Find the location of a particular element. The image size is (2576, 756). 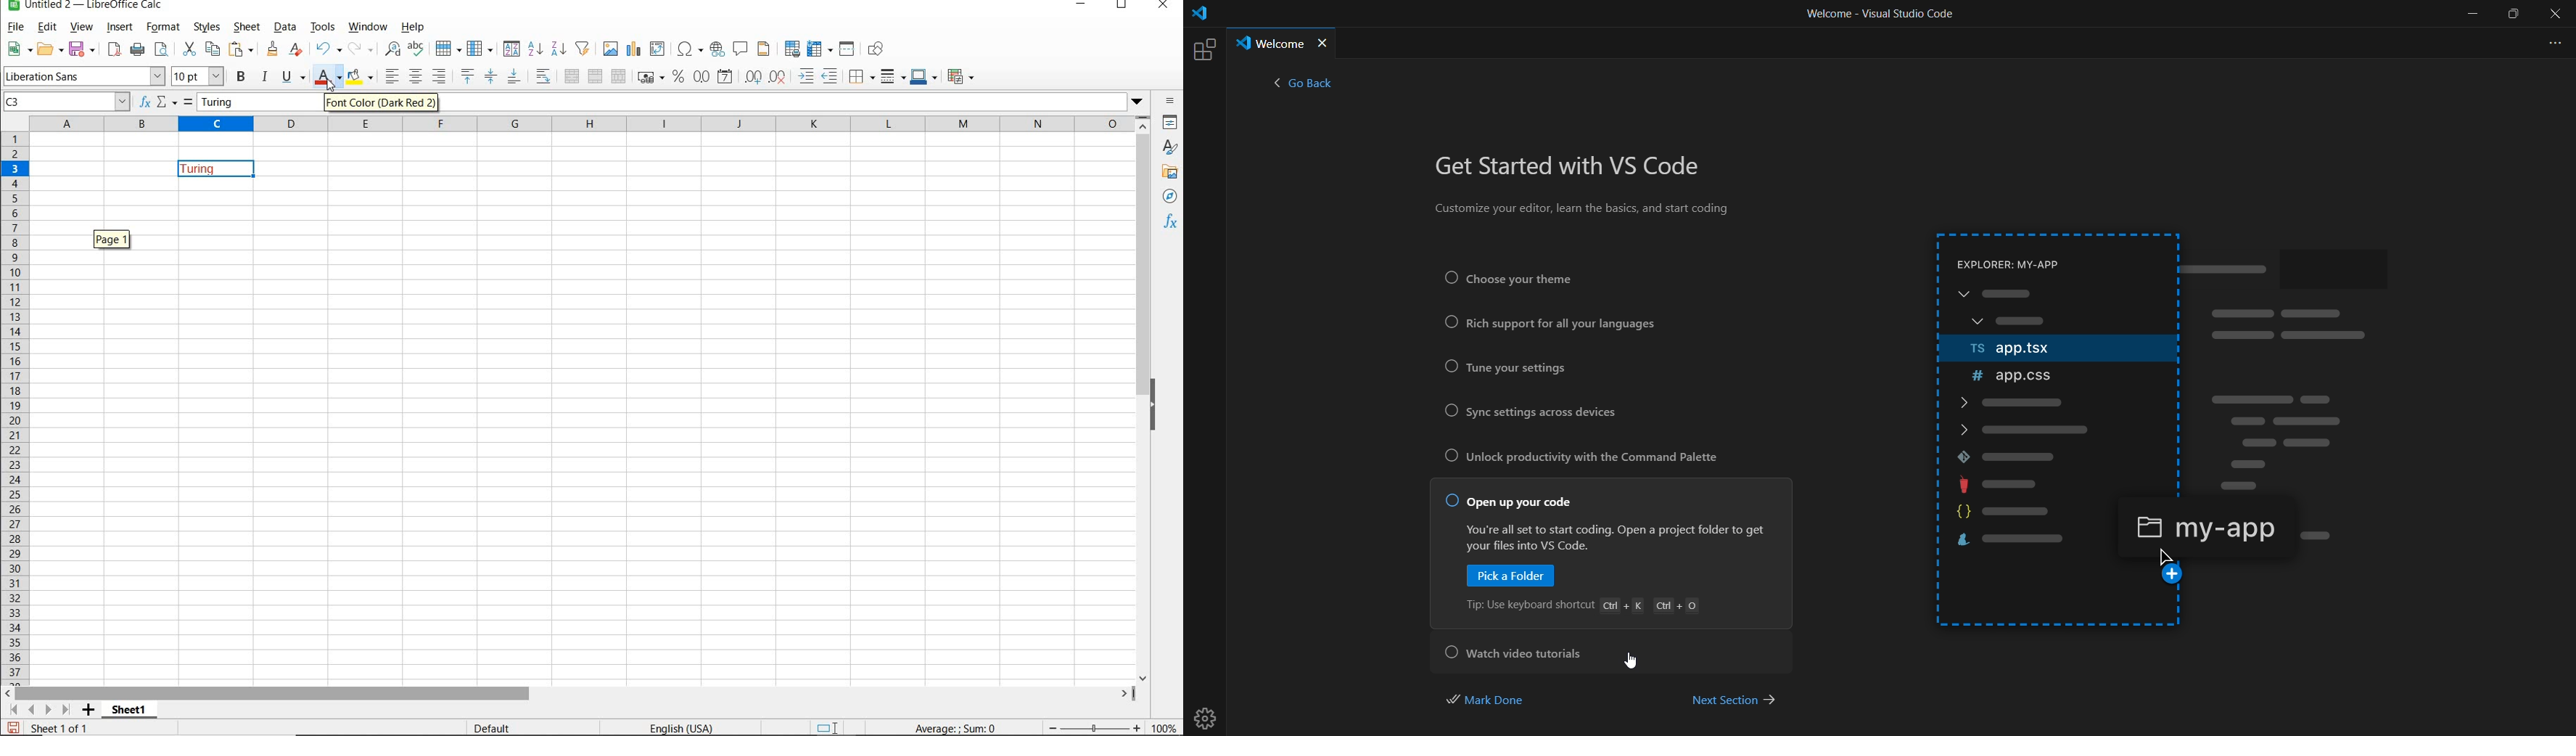

INSERT HYPERLINK is located at coordinates (718, 51).